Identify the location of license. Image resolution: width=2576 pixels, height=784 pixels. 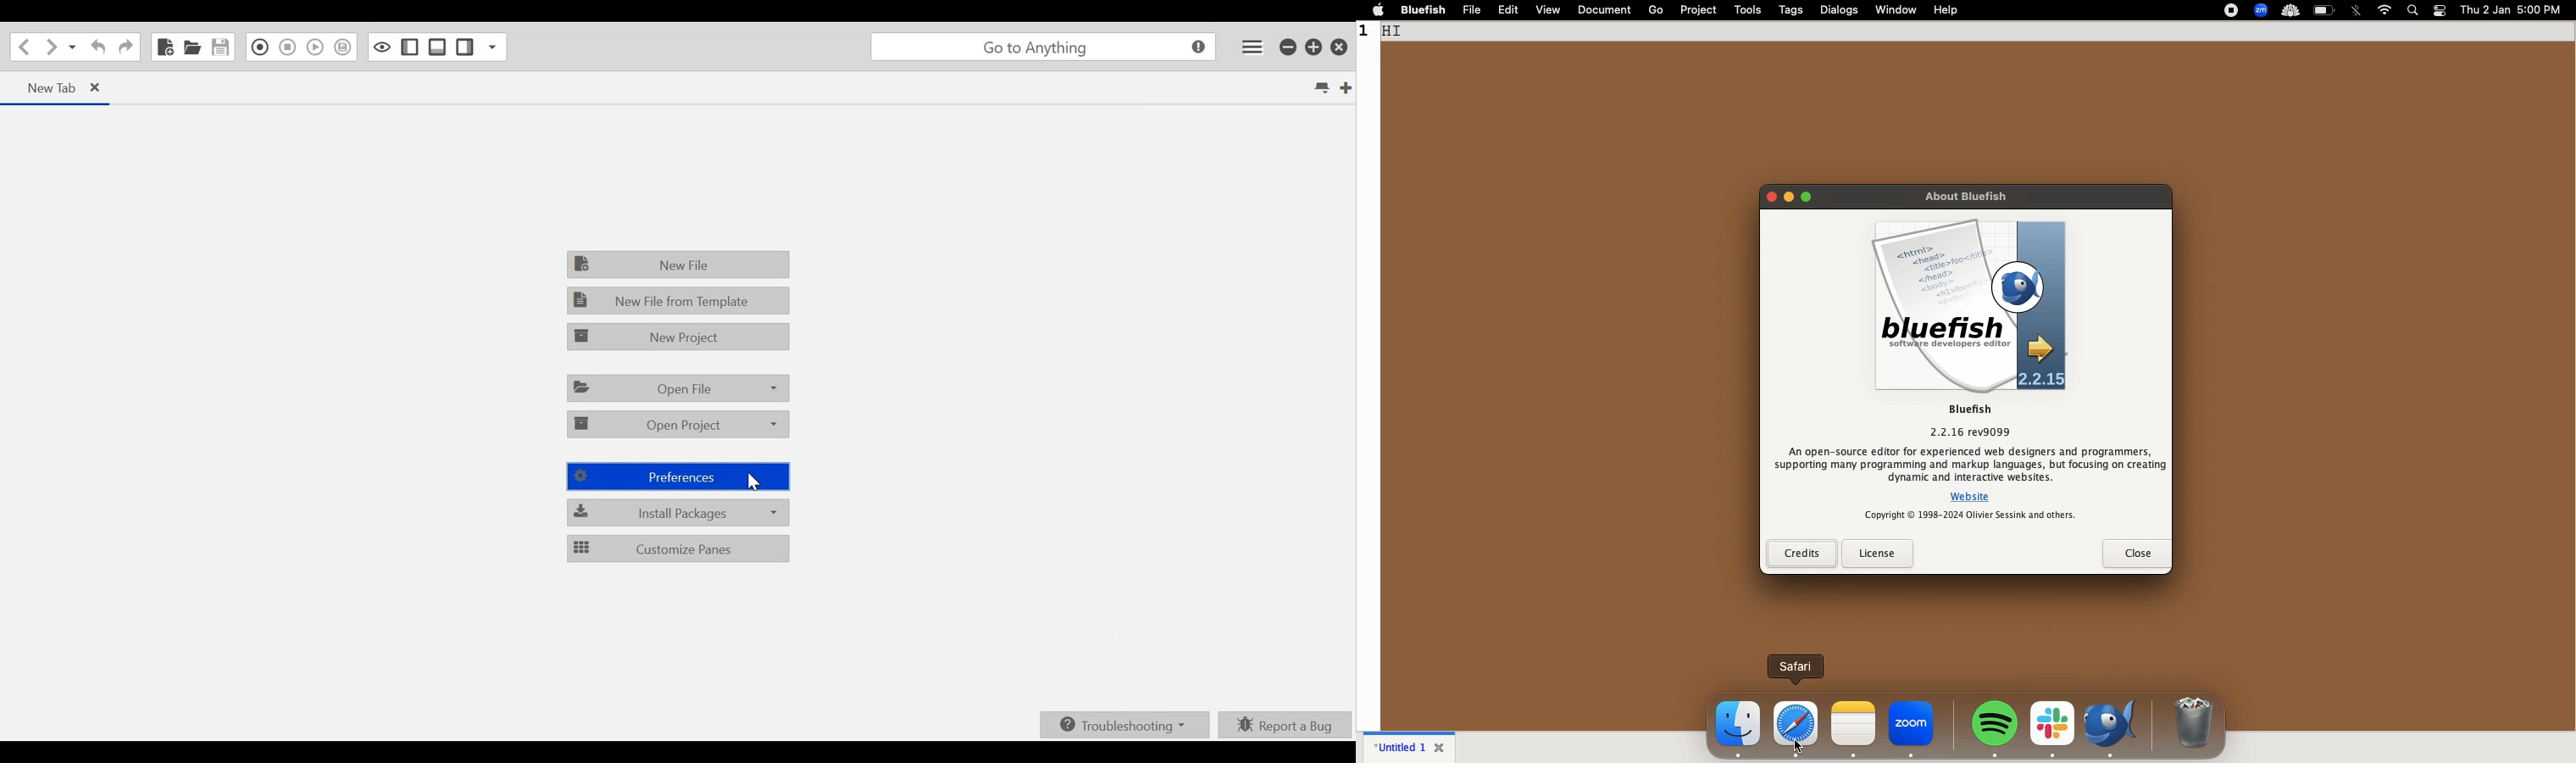
(1878, 554).